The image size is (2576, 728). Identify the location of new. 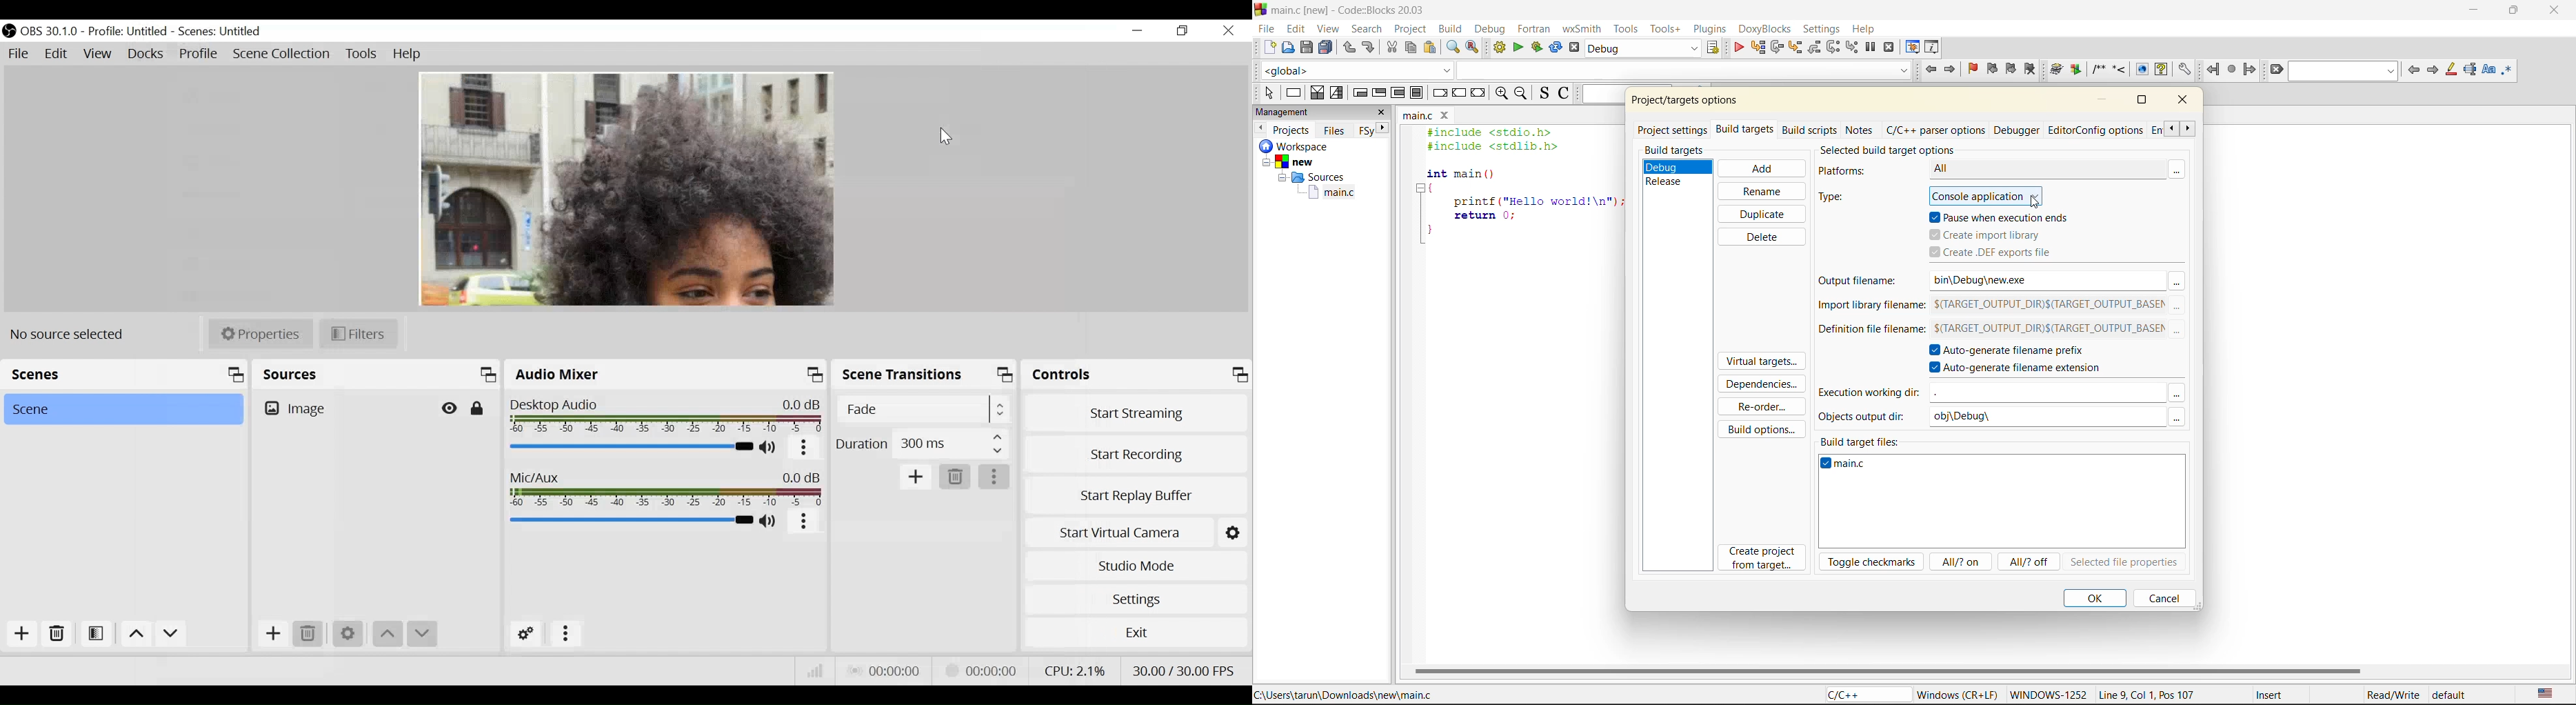
(1269, 48).